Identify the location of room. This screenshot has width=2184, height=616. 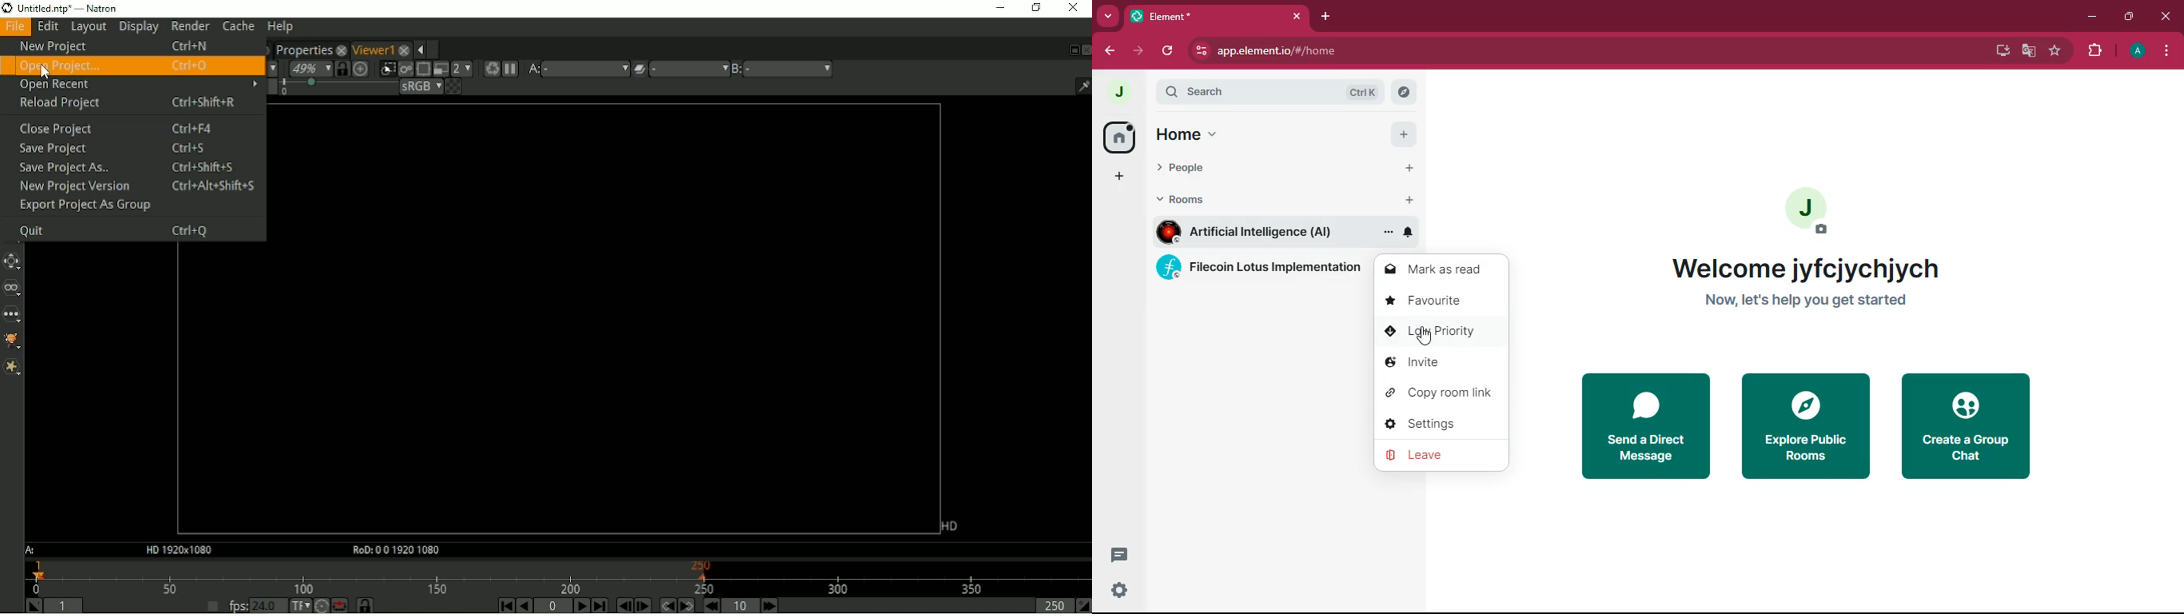
(1259, 232).